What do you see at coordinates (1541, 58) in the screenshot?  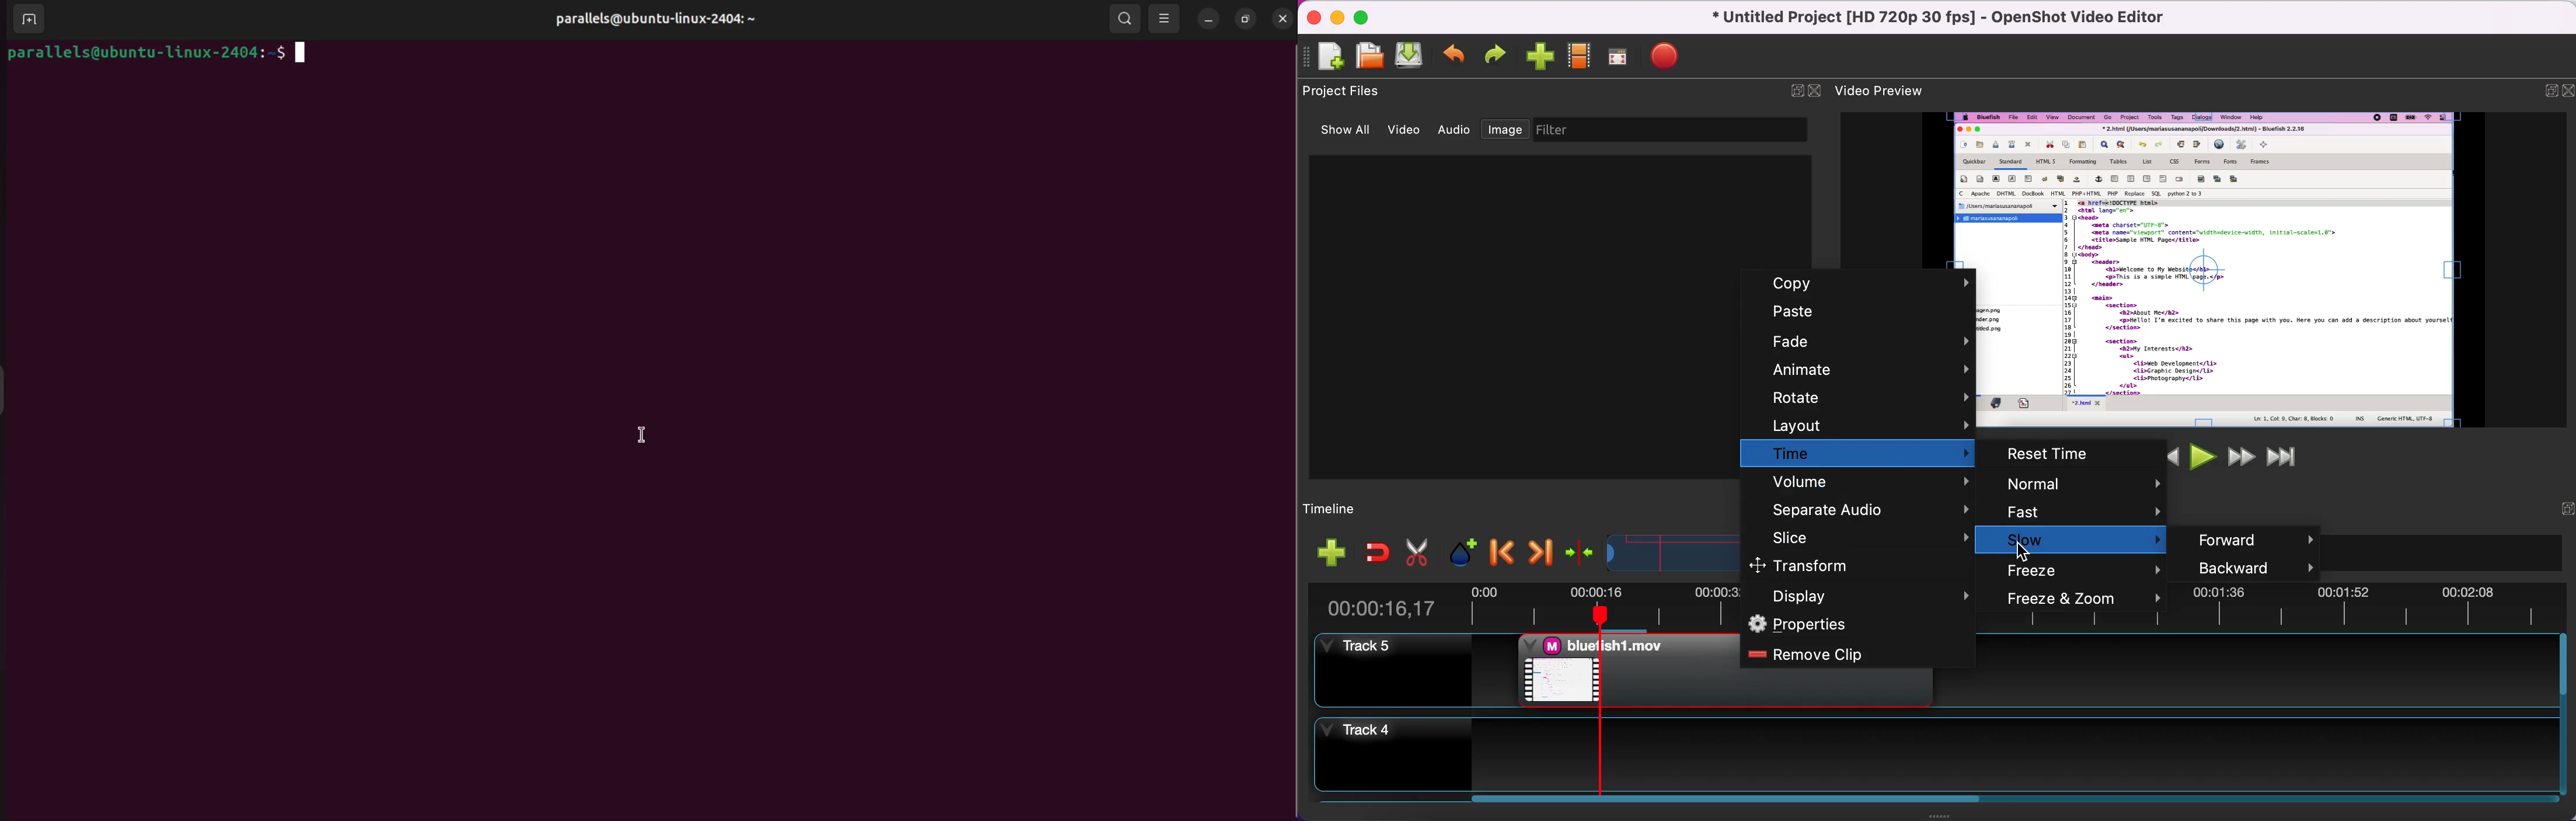 I see `import files` at bounding box center [1541, 58].